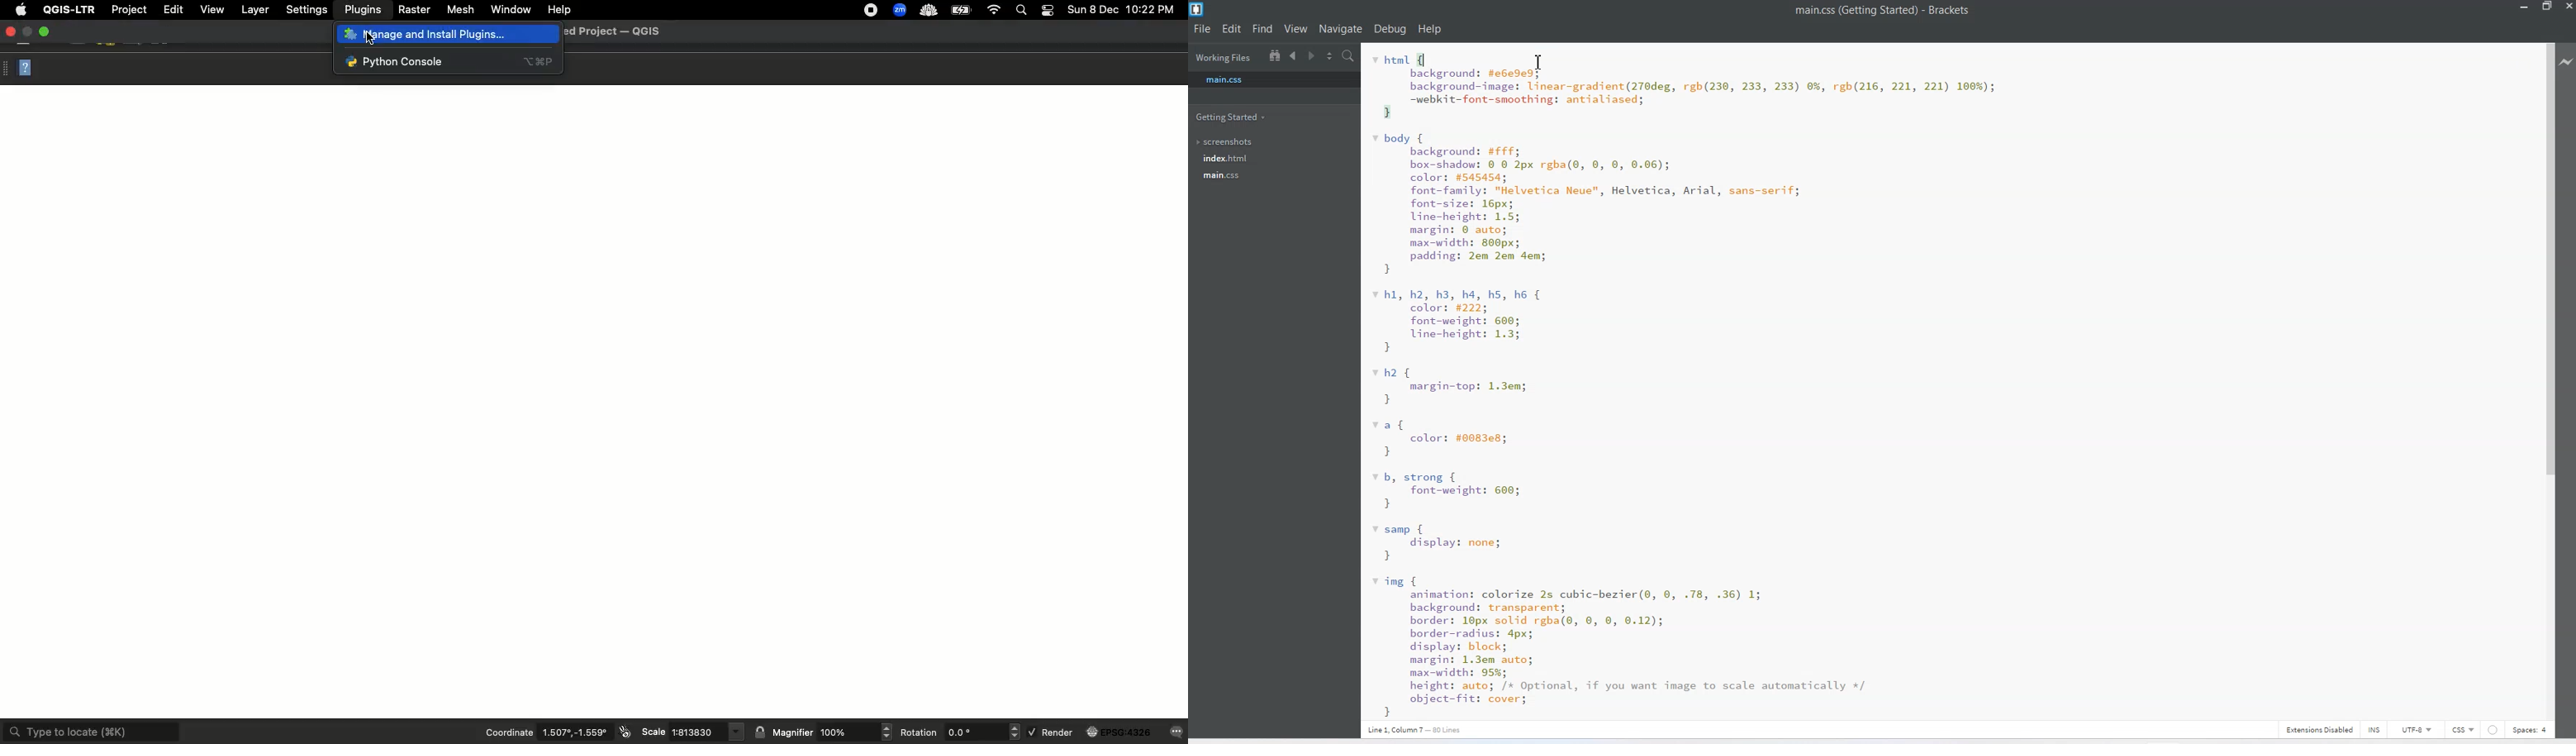  What do you see at coordinates (854, 732) in the screenshot?
I see `Magnifier` at bounding box center [854, 732].